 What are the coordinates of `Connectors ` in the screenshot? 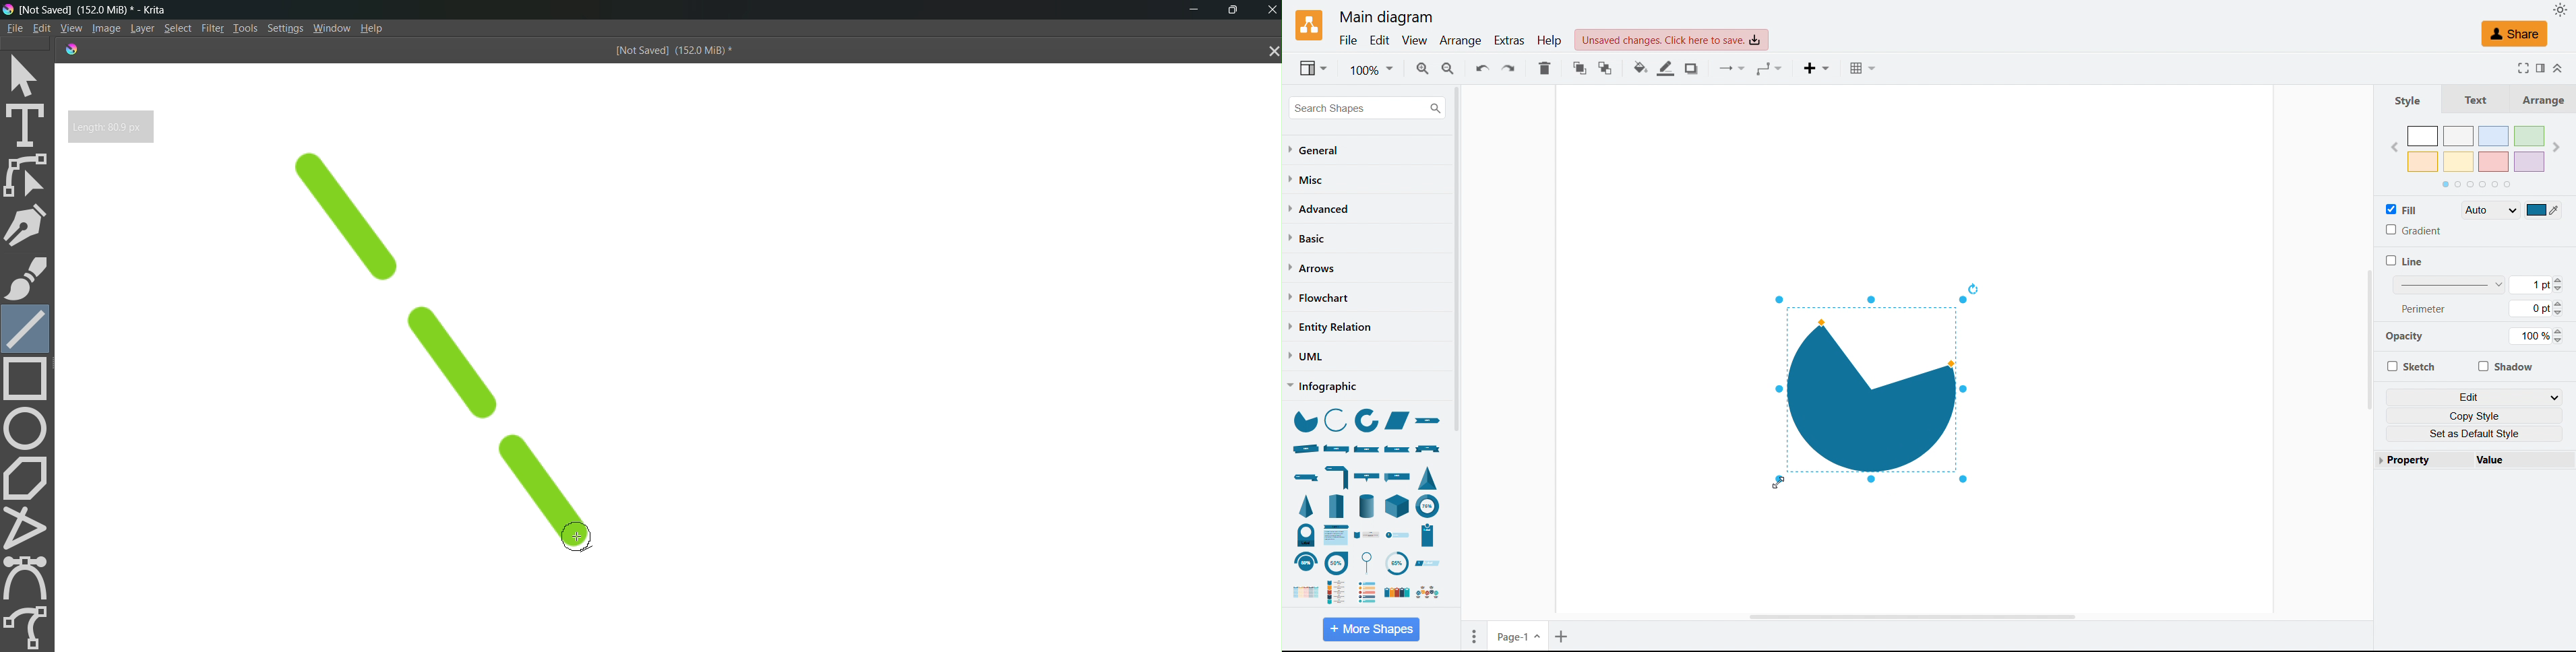 It's located at (1734, 69).